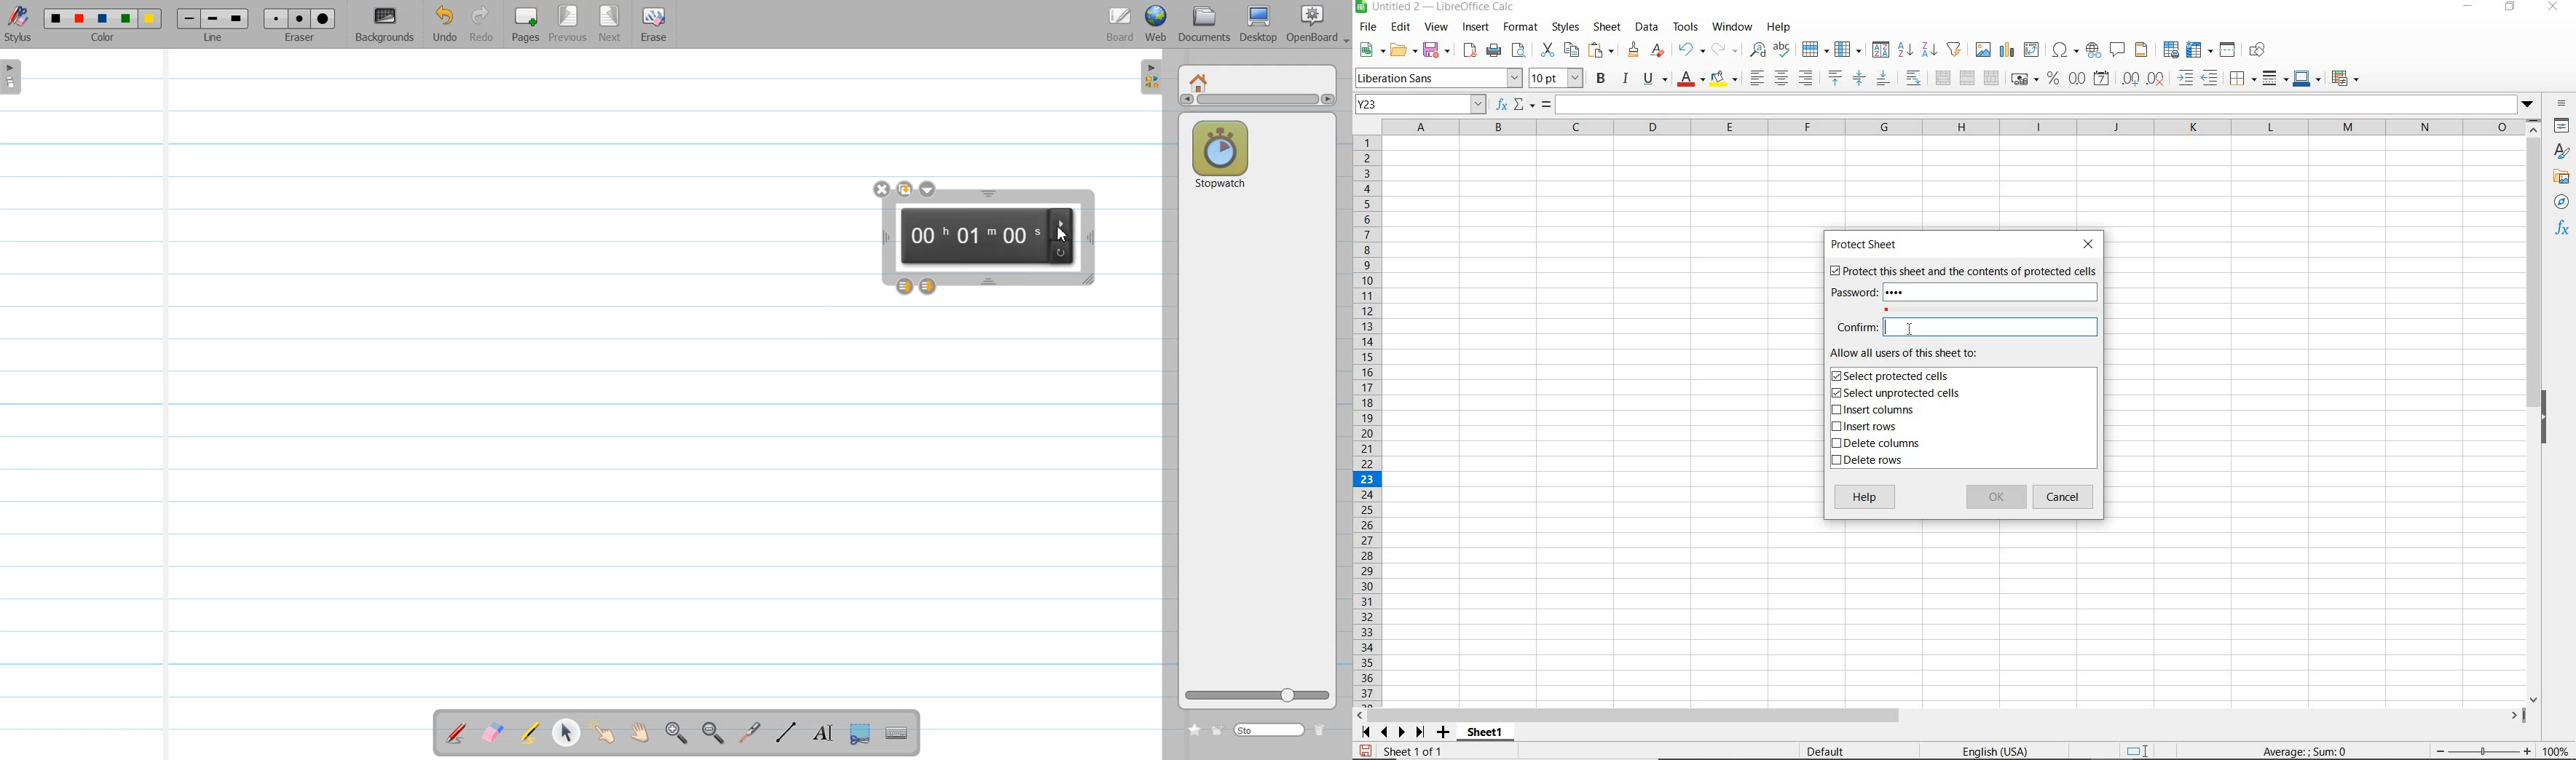 The width and height of the screenshot is (2576, 784). What do you see at coordinates (2561, 103) in the screenshot?
I see `SIDEBAR SETTINGS` at bounding box center [2561, 103].